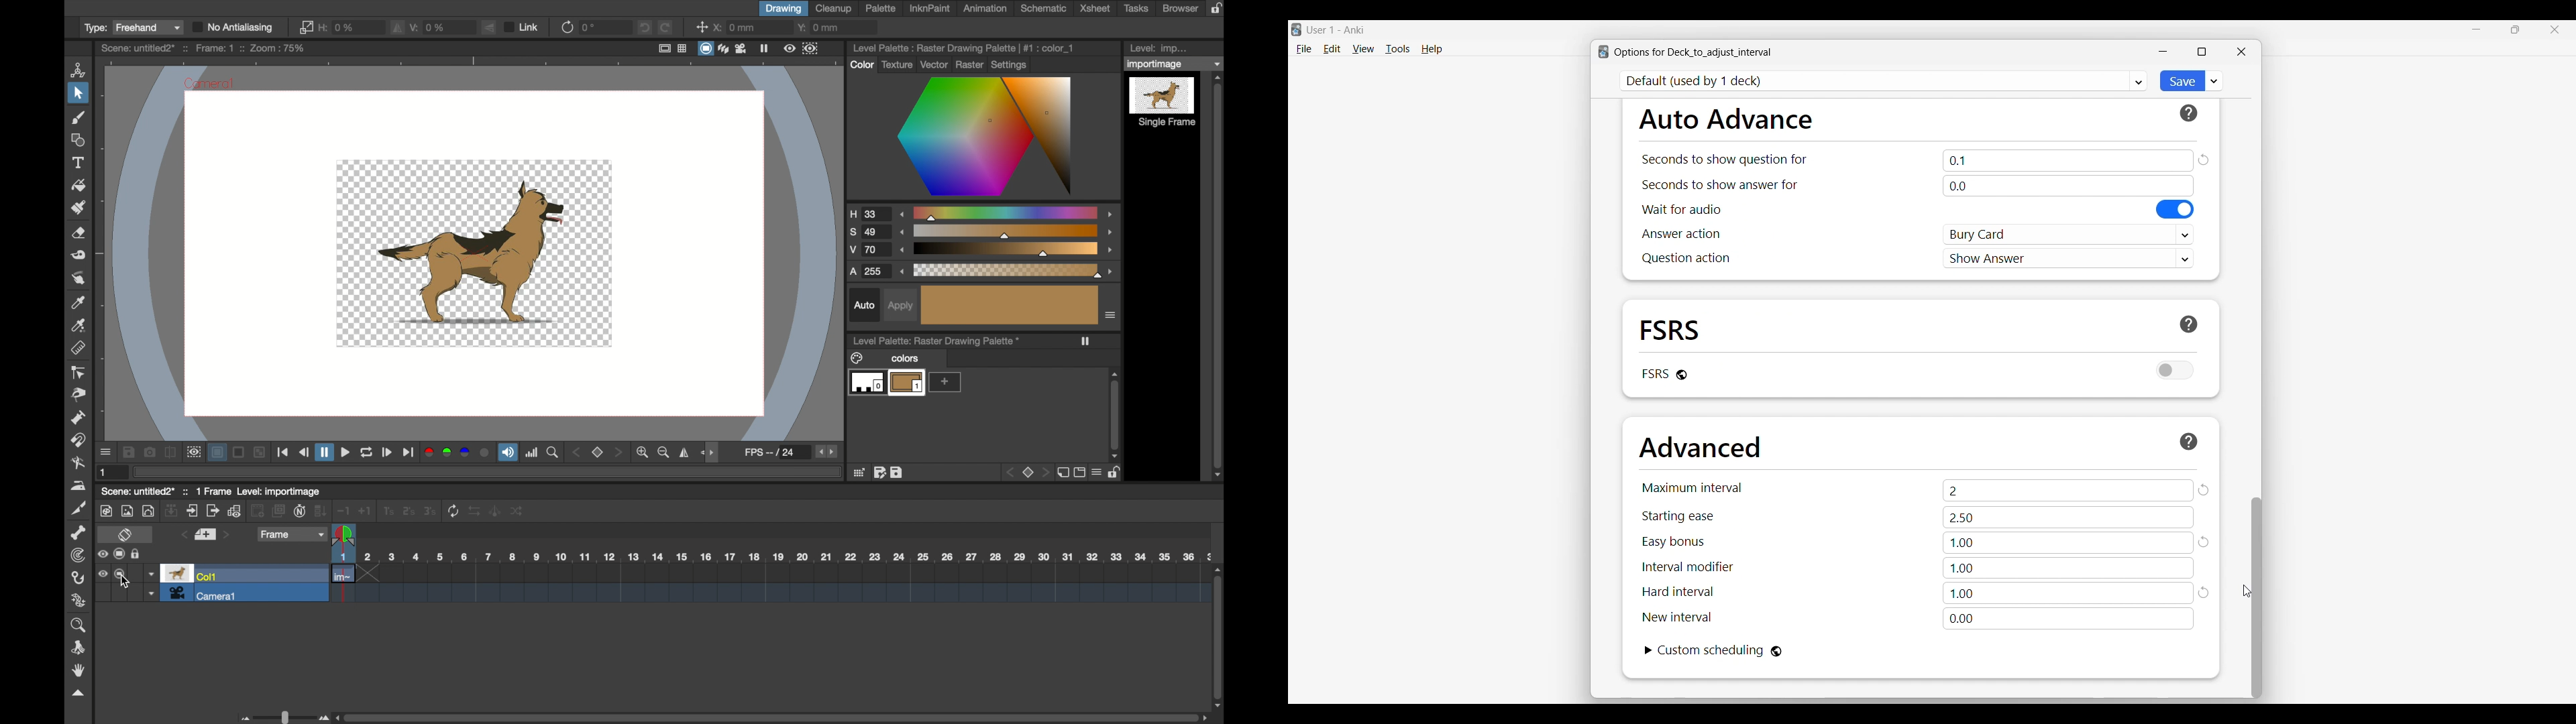 The image size is (2576, 728). I want to click on Cursor position unchanged after dragging vertical slide bar, so click(2247, 591).